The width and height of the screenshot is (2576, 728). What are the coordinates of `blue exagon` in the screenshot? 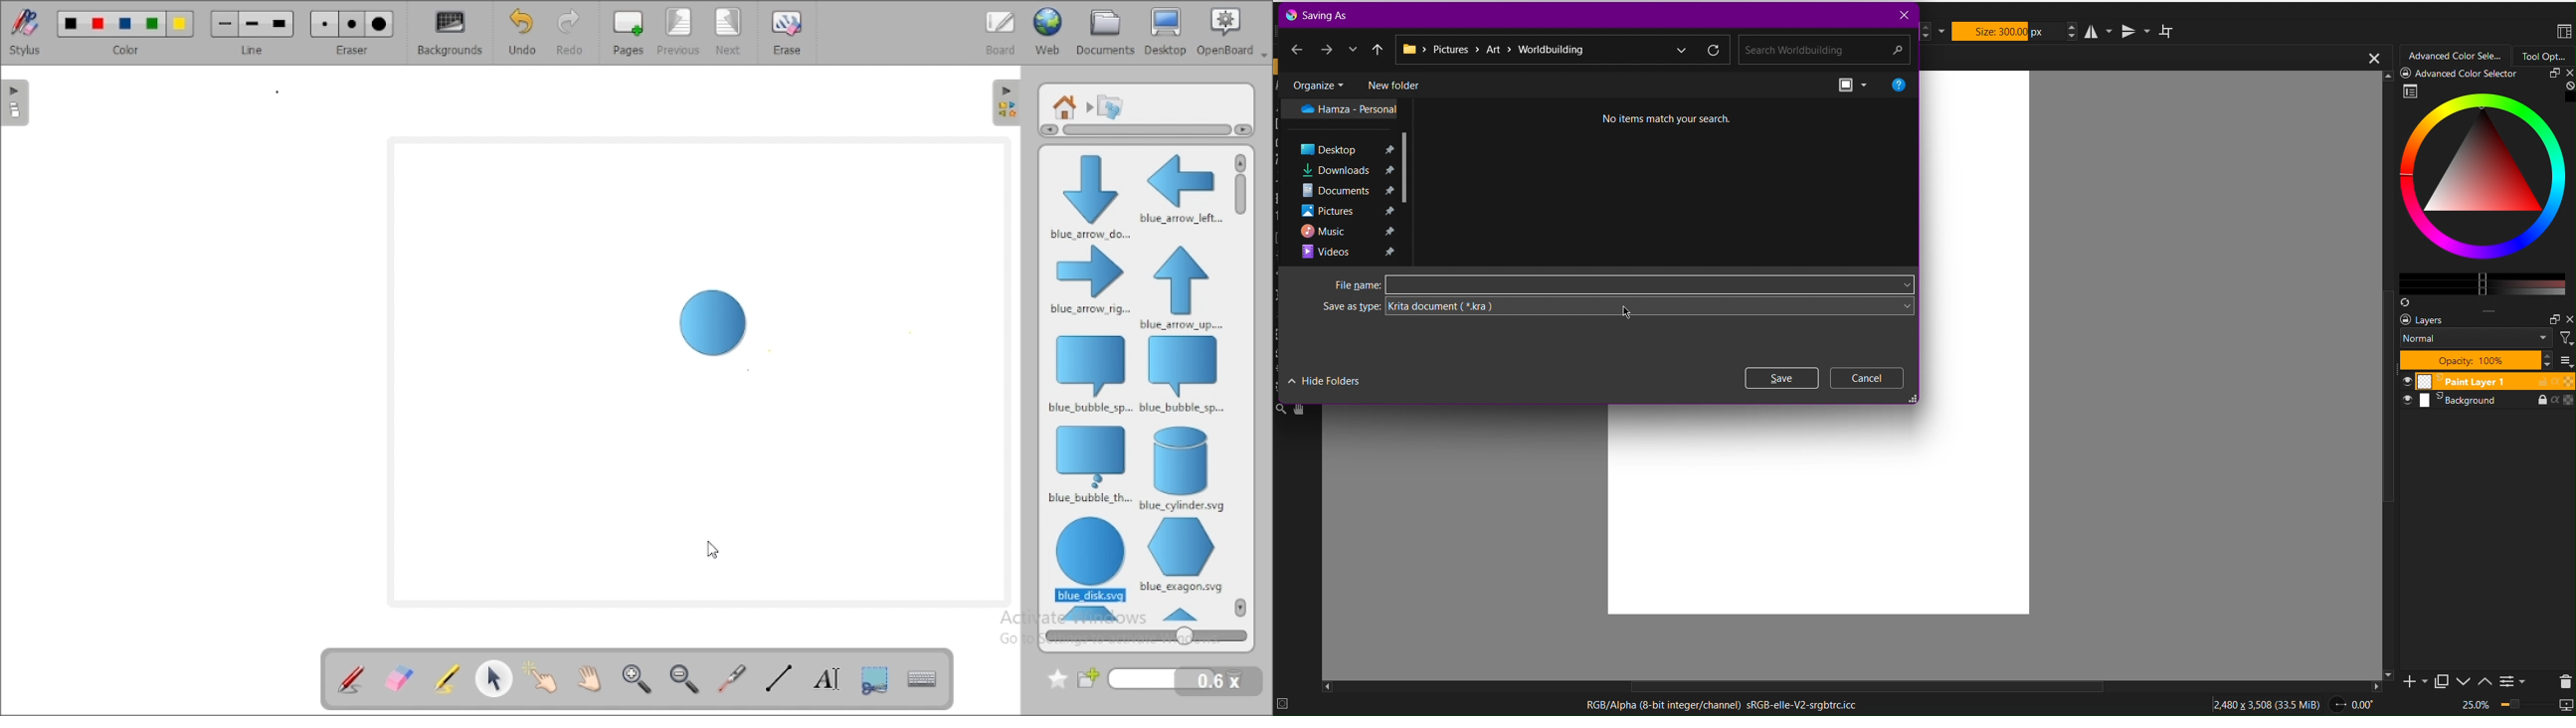 It's located at (1181, 555).